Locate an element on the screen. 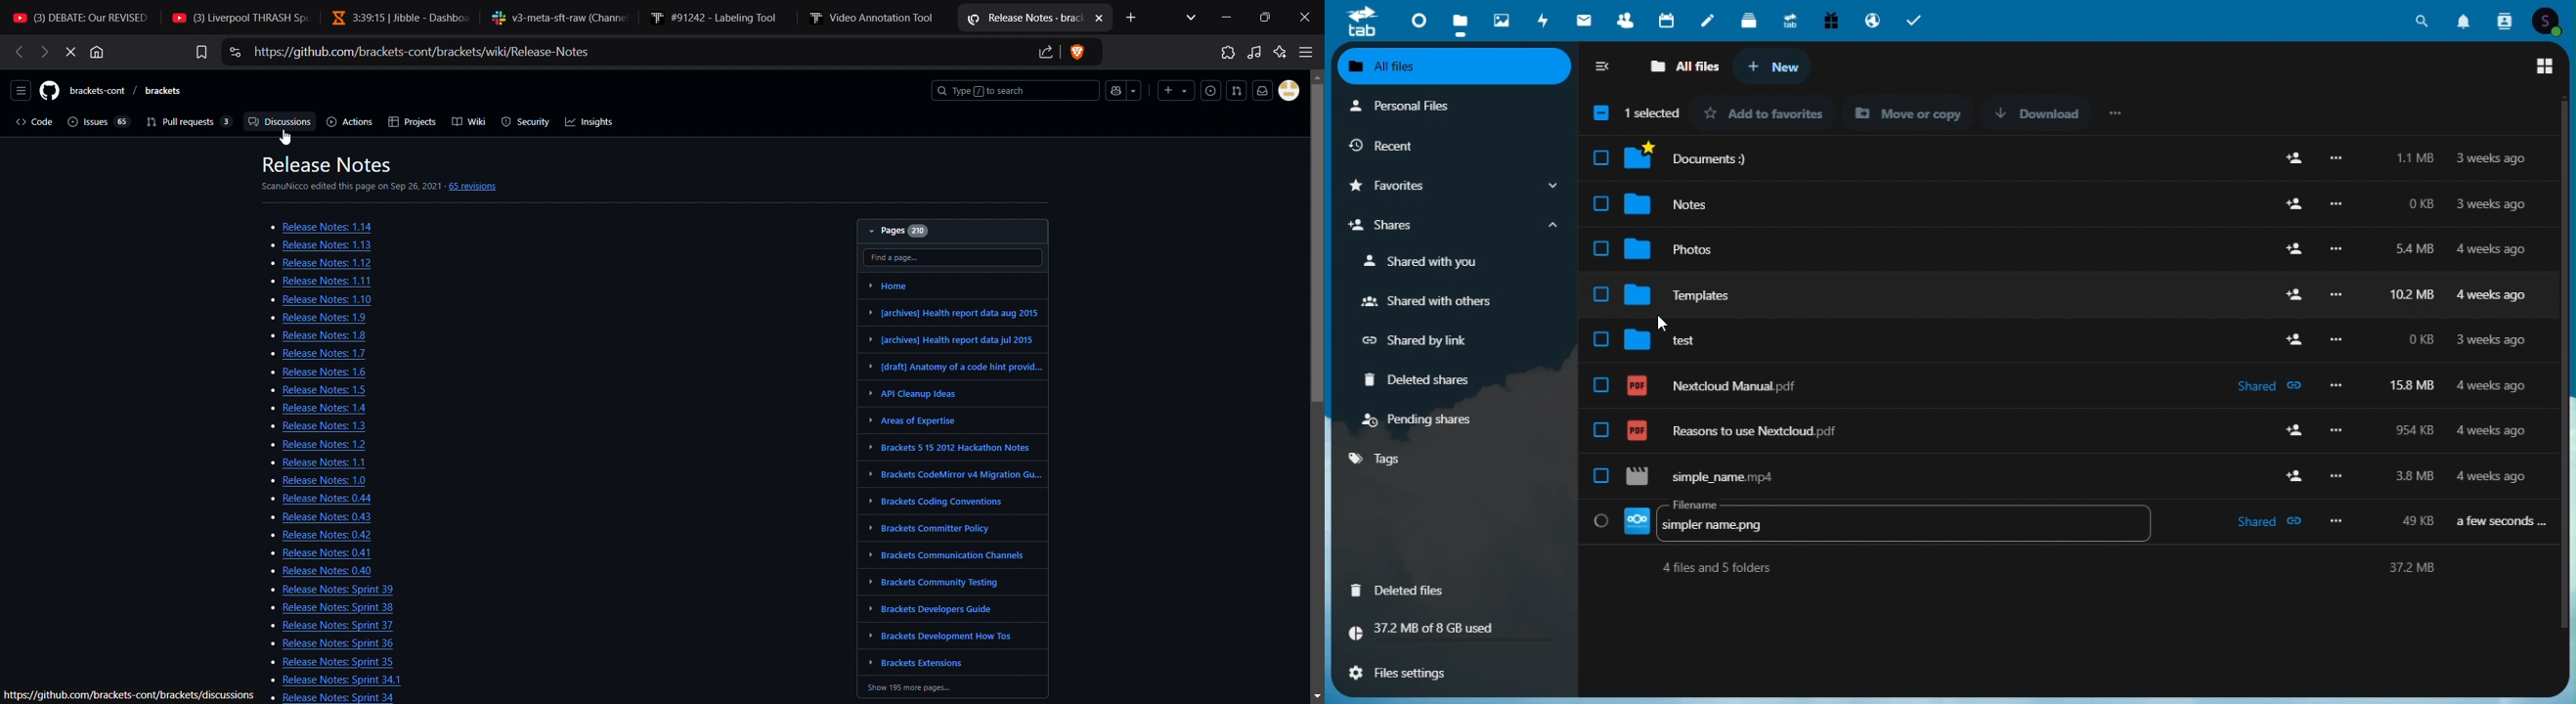 The image size is (2576, 728). favourites is located at coordinates (1451, 187).